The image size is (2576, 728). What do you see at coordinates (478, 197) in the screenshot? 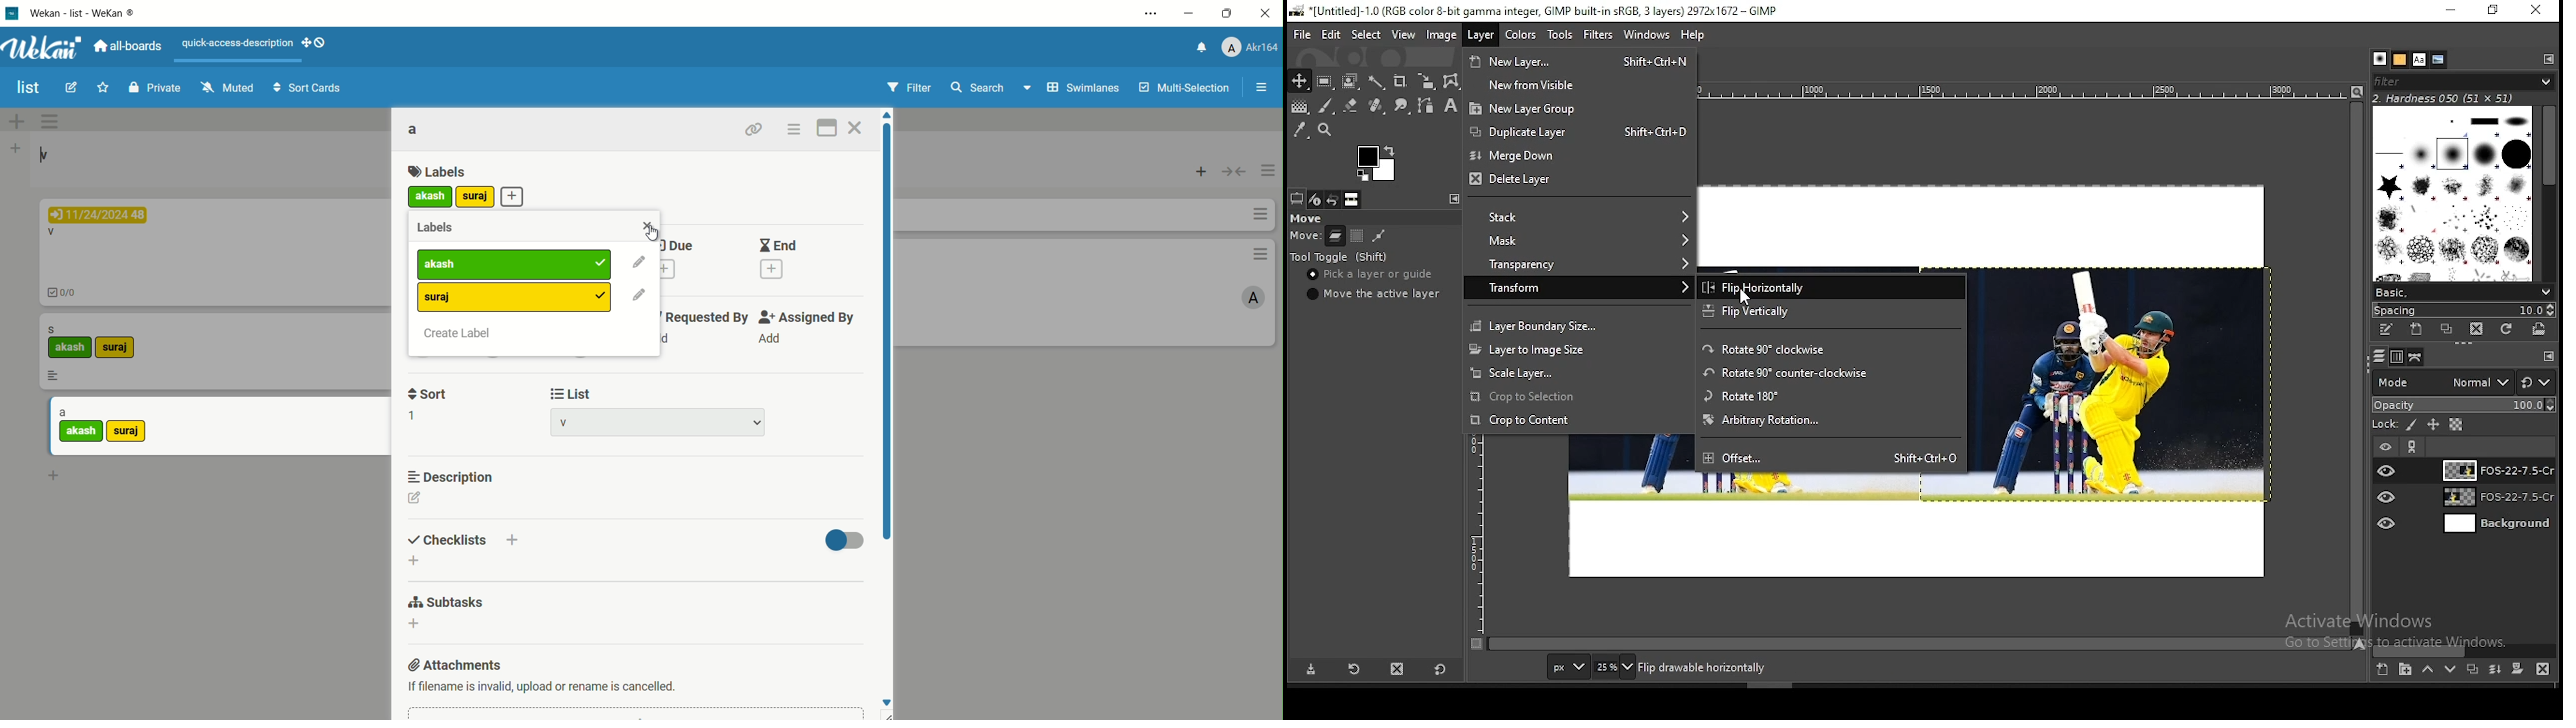
I see `add more label` at bounding box center [478, 197].